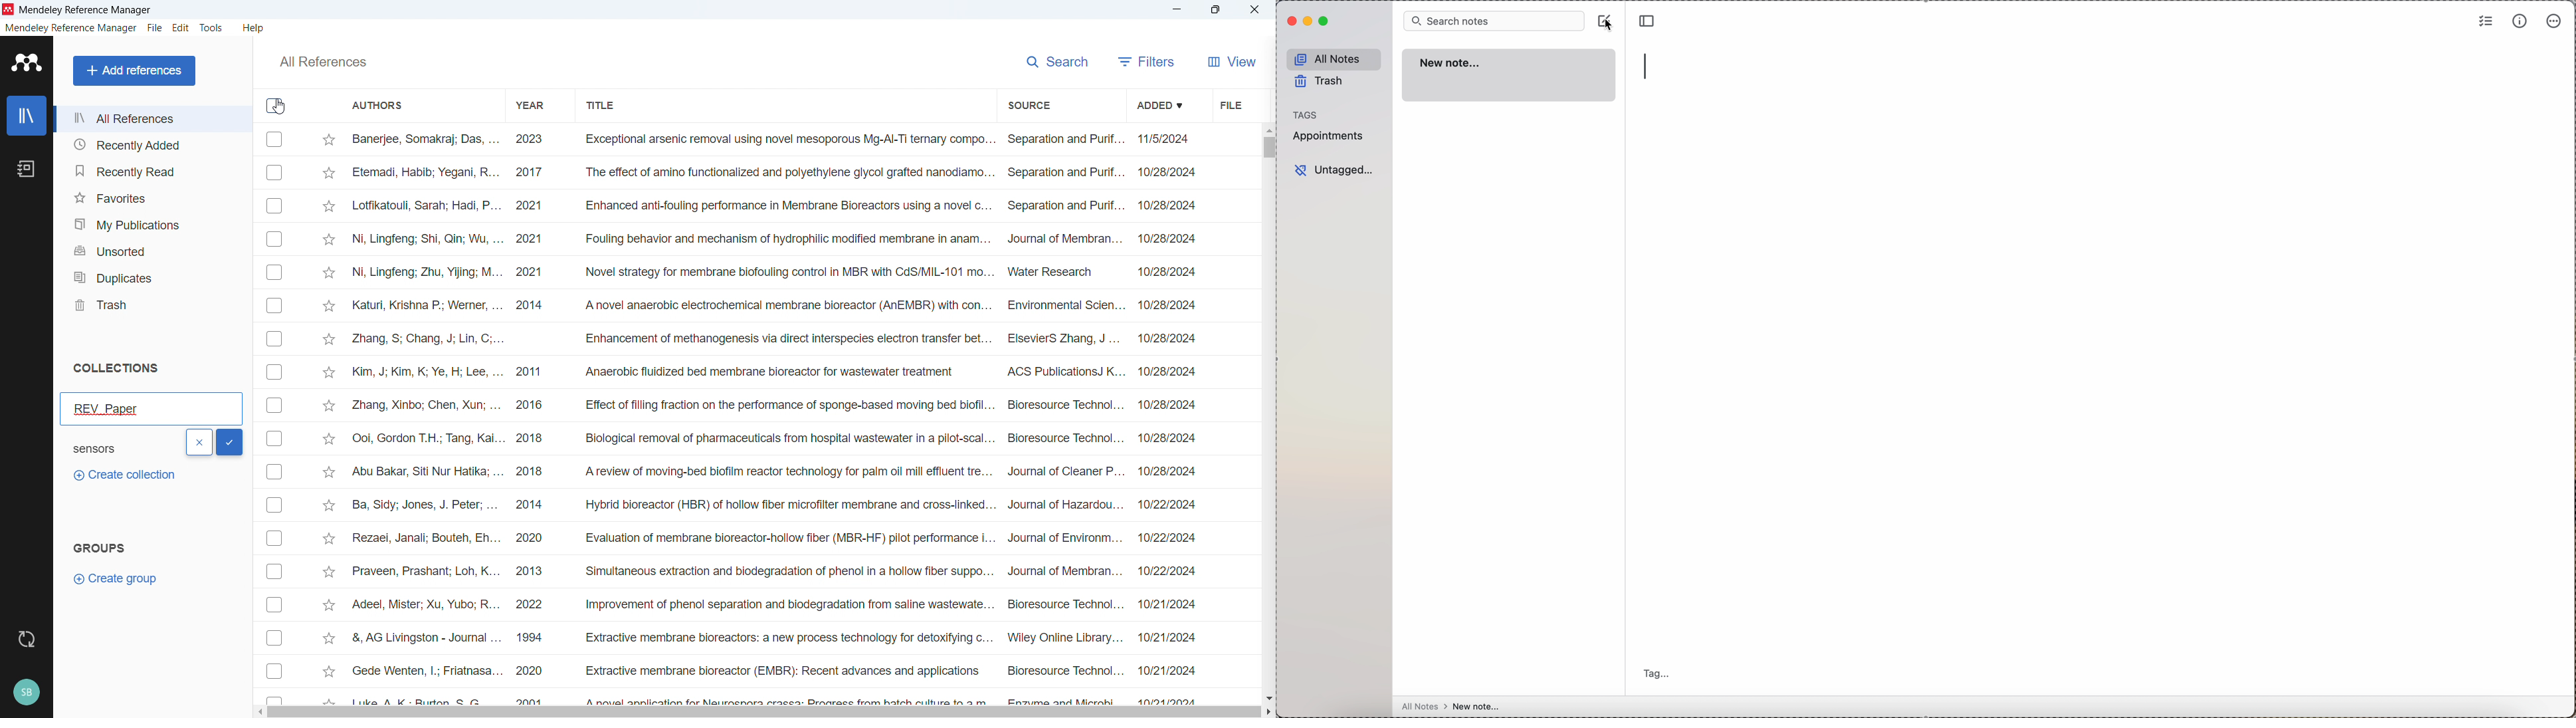  I want to click on view , so click(1231, 60).